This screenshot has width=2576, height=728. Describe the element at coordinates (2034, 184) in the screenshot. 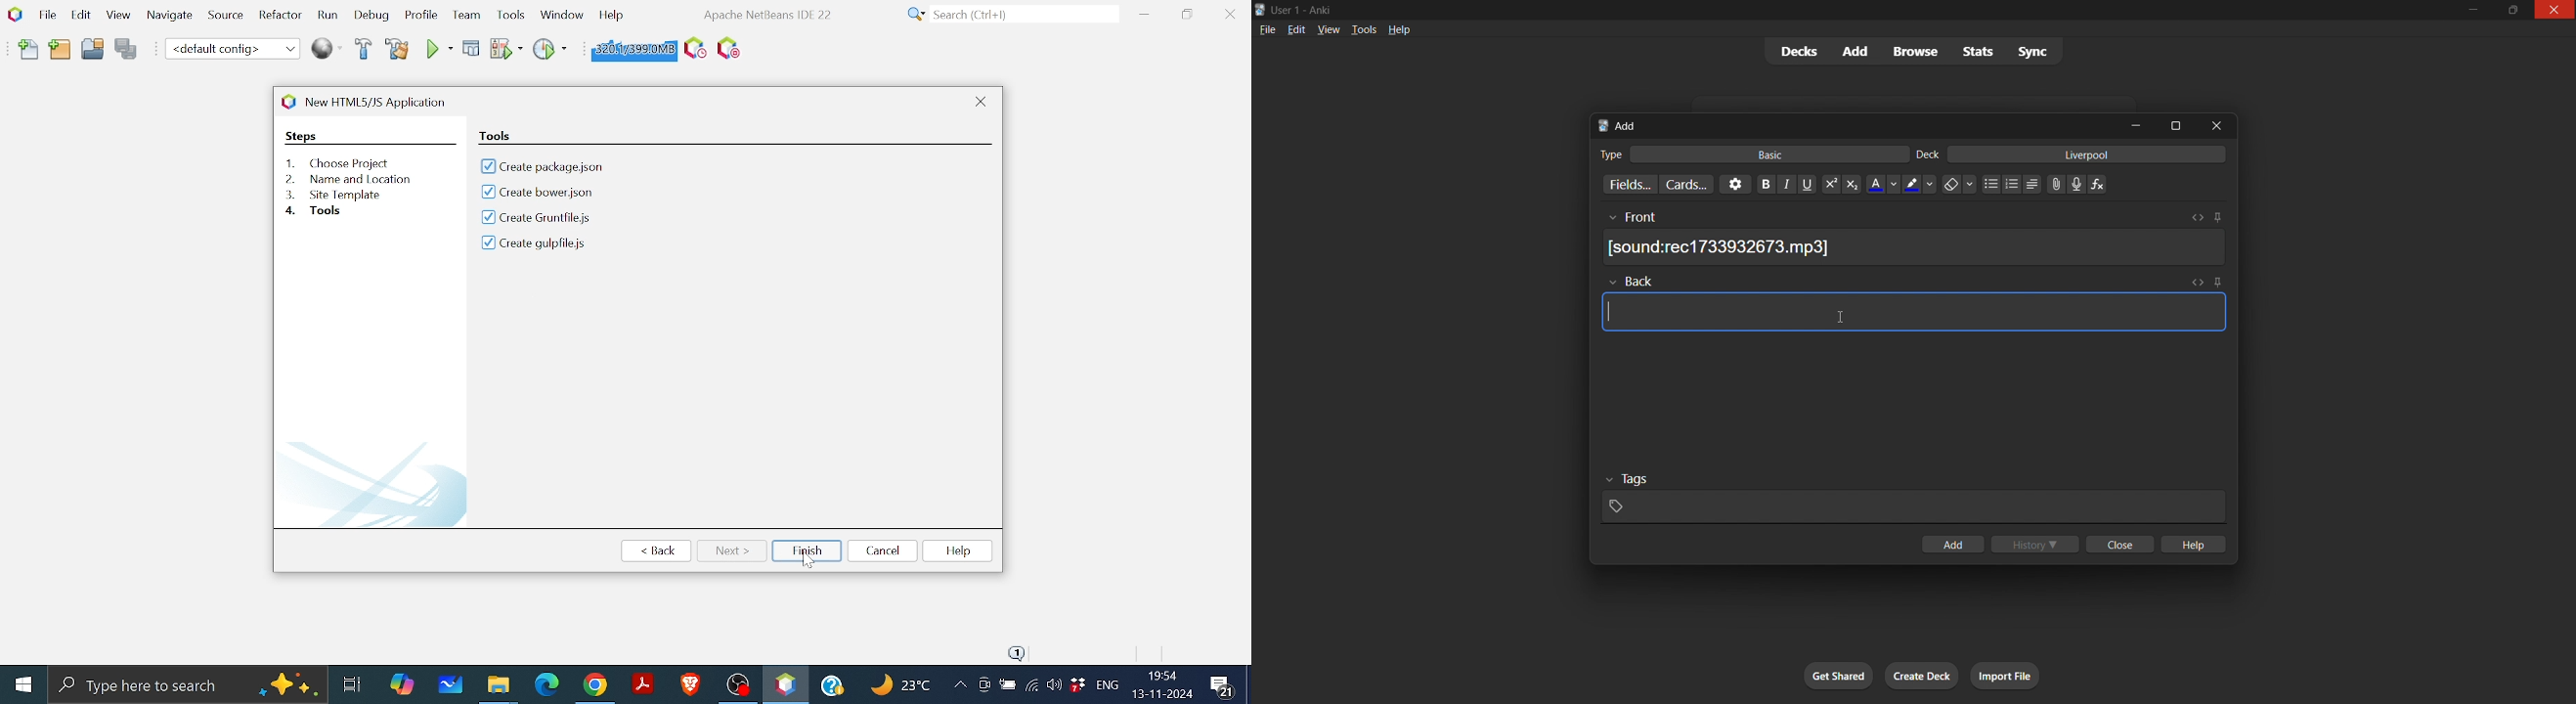

I see `alignment` at that location.